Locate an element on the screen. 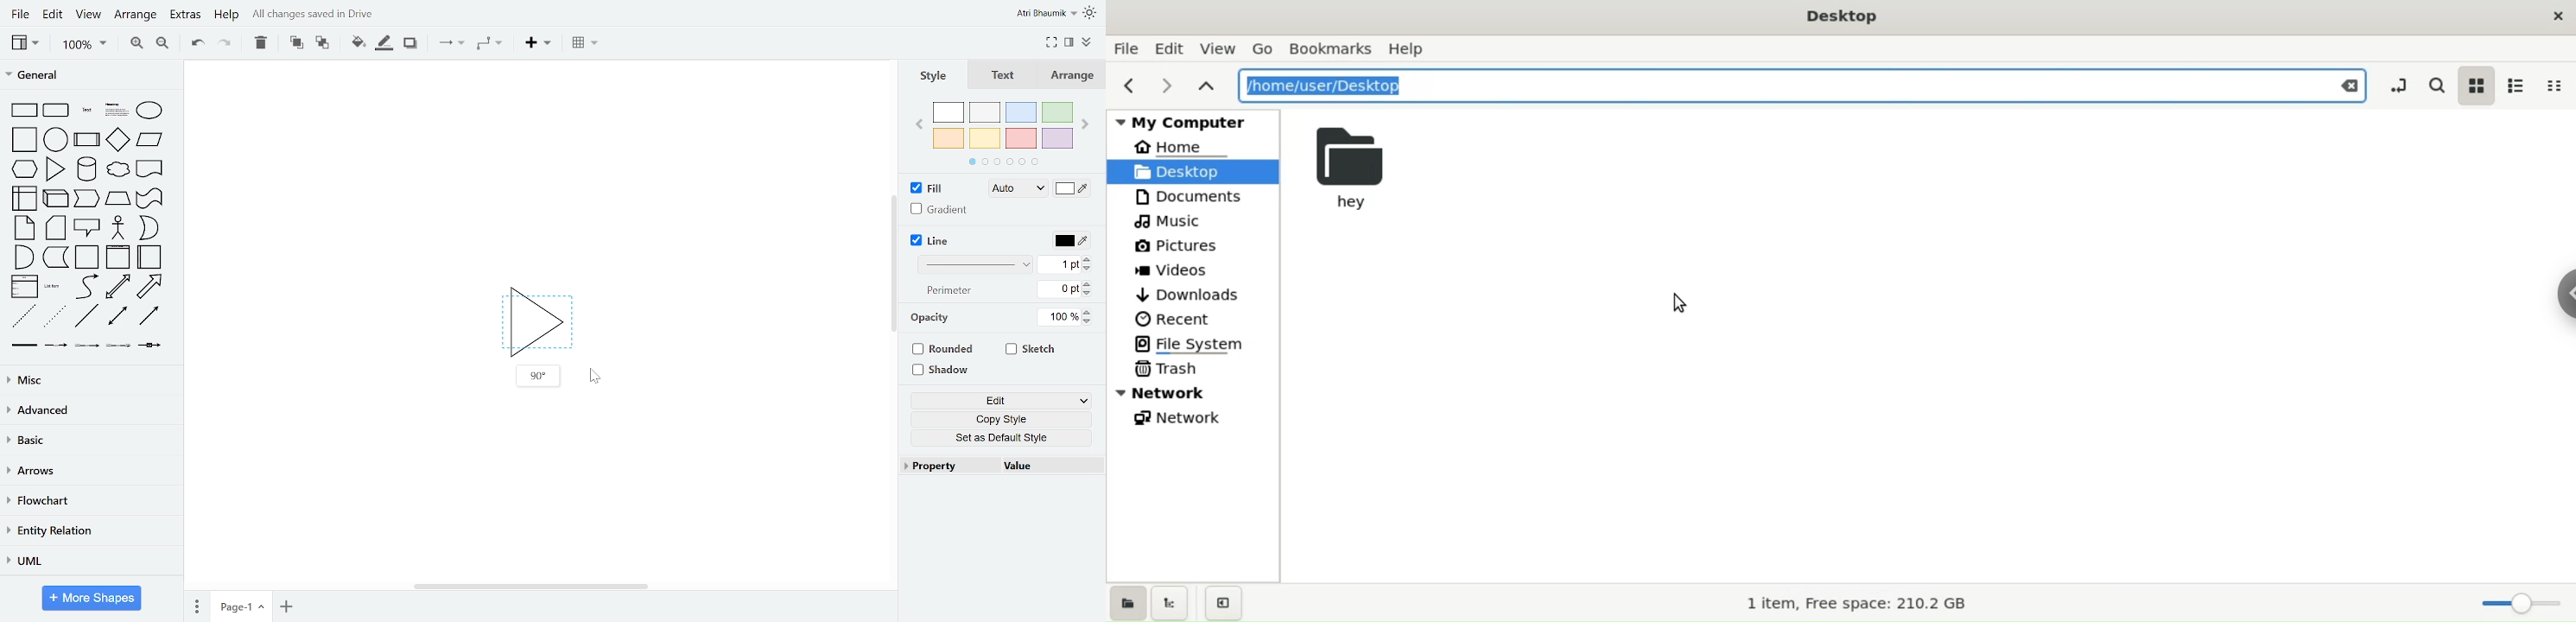 The height and width of the screenshot is (644, 2576). line color is located at coordinates (1071, 240).